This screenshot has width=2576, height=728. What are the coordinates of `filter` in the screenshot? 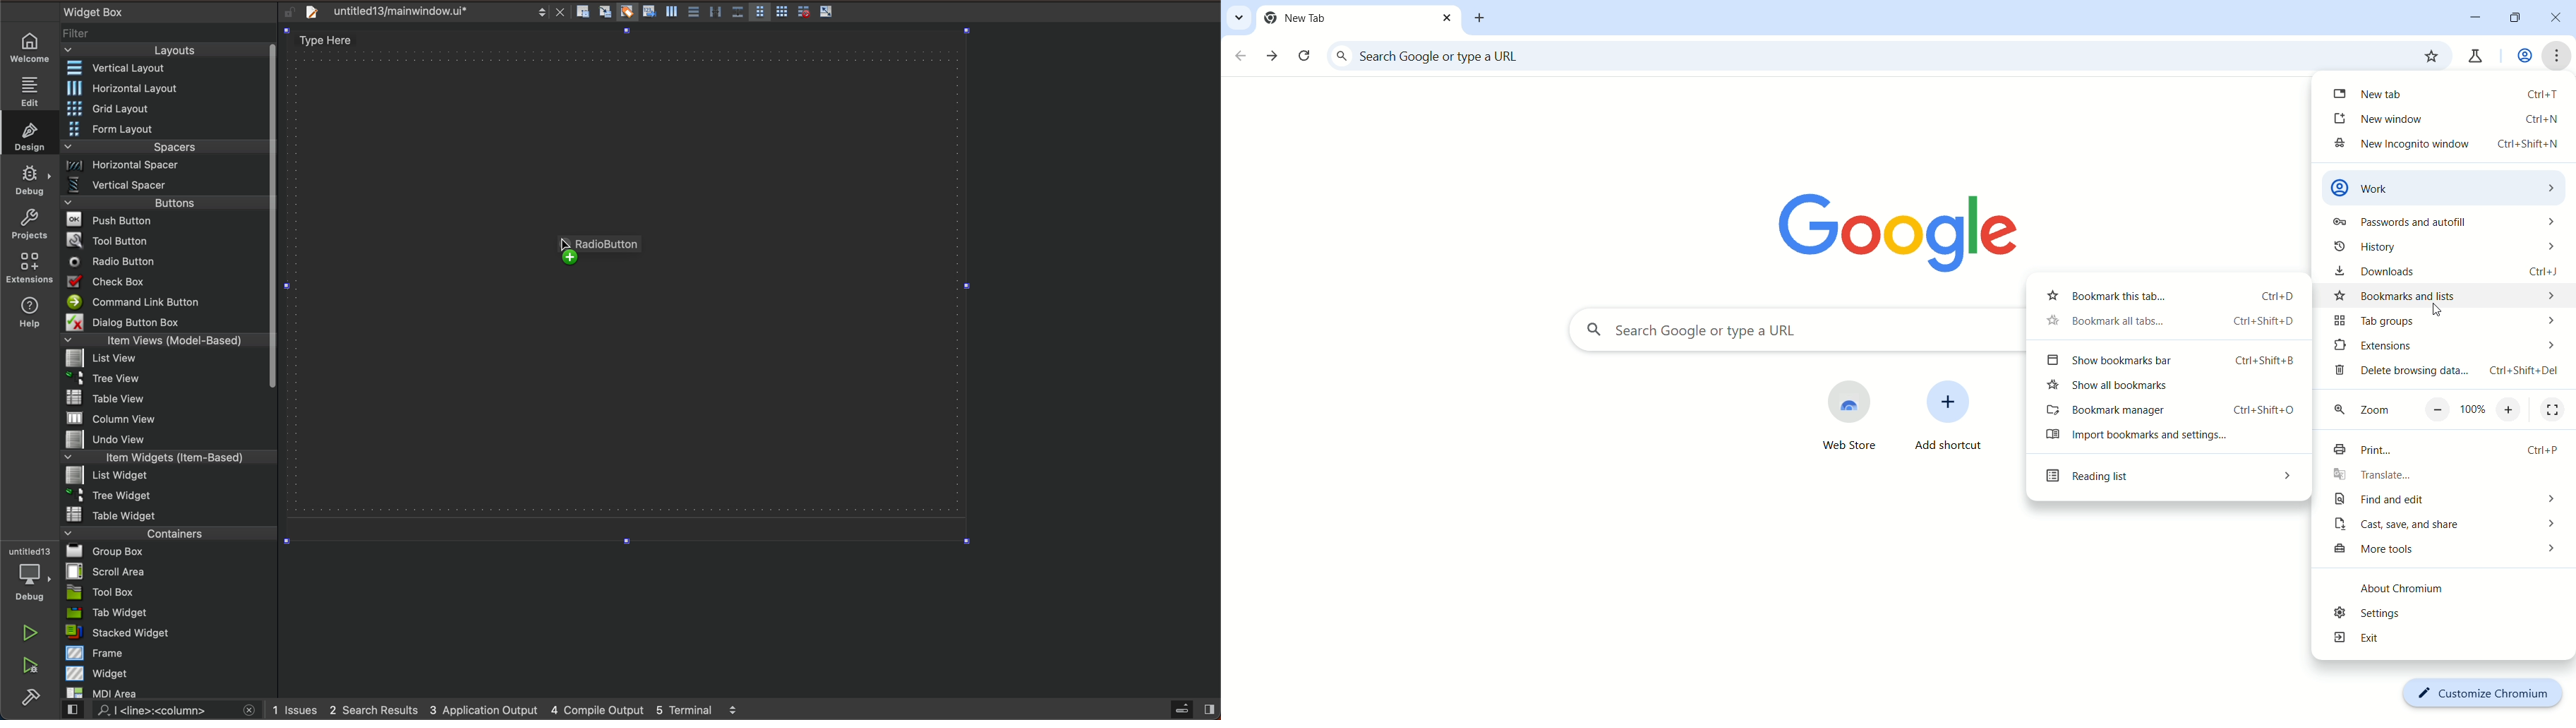 It's located at (170, 37).